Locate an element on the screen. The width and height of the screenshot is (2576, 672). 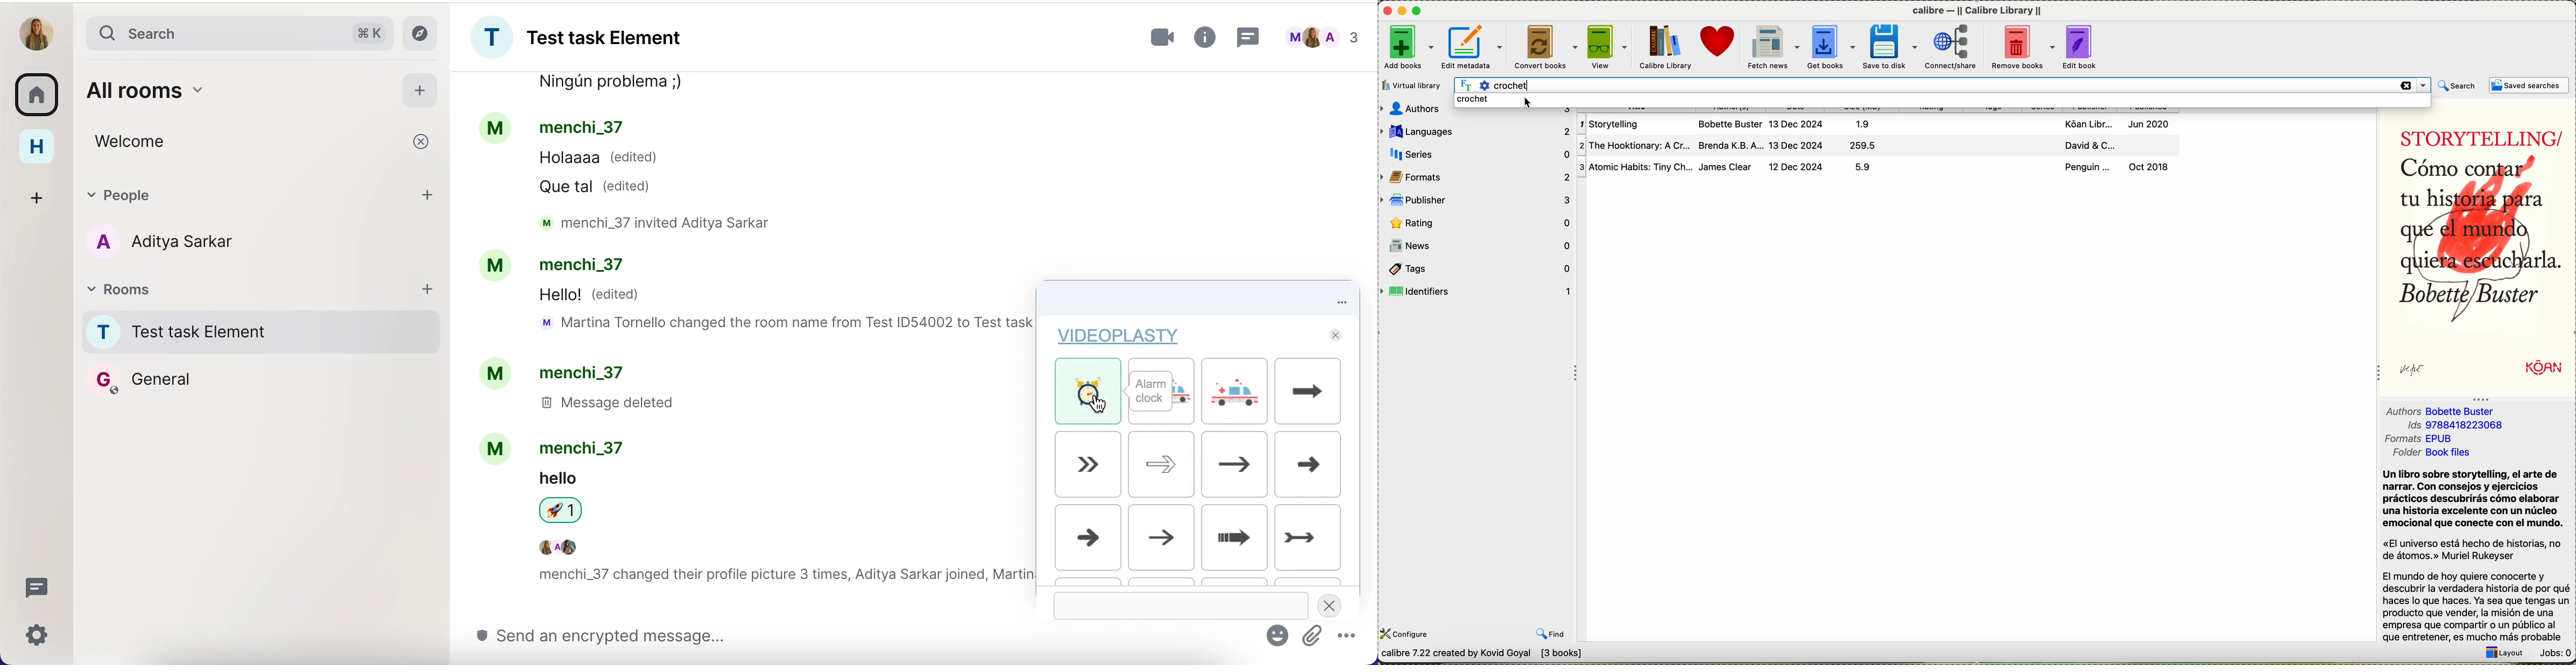
identifiers is located at coordinates (1478, 291).